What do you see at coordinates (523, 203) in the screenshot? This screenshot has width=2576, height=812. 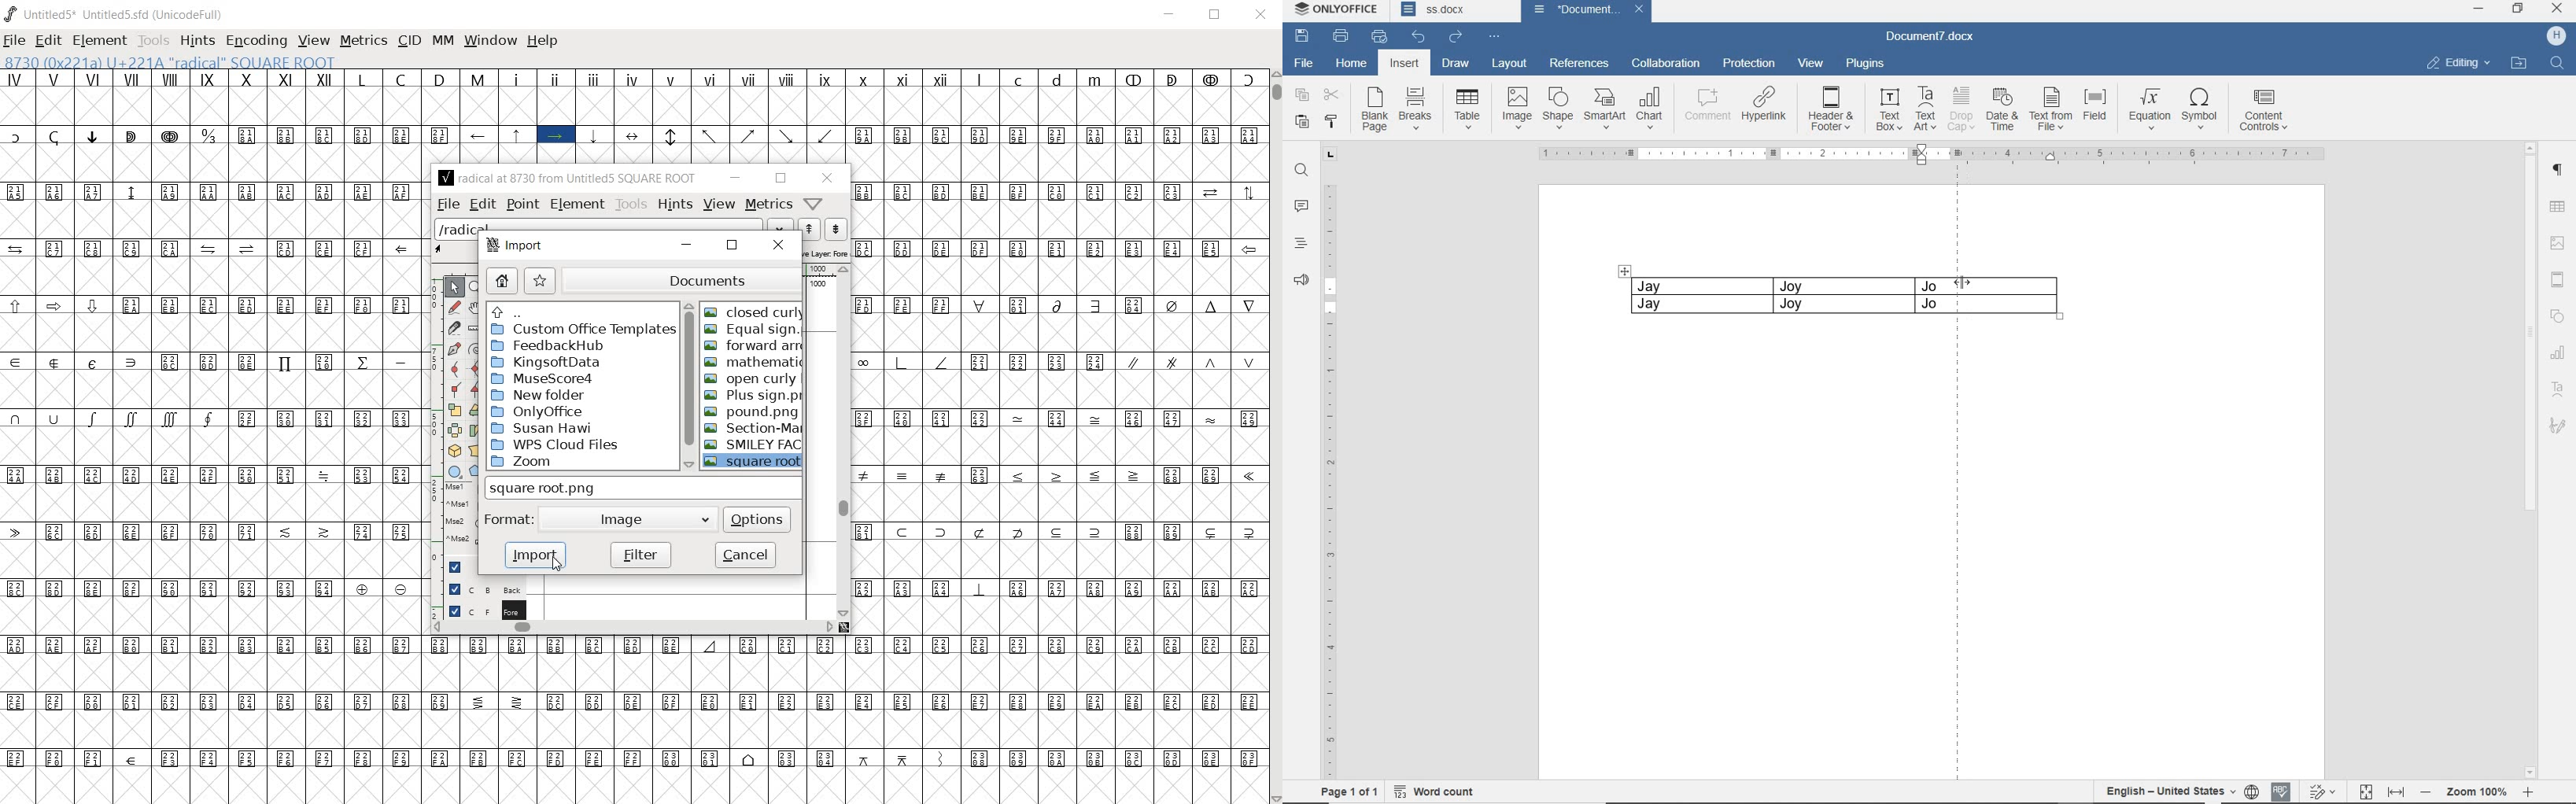 I see `point` at bounding box center [523, 203].